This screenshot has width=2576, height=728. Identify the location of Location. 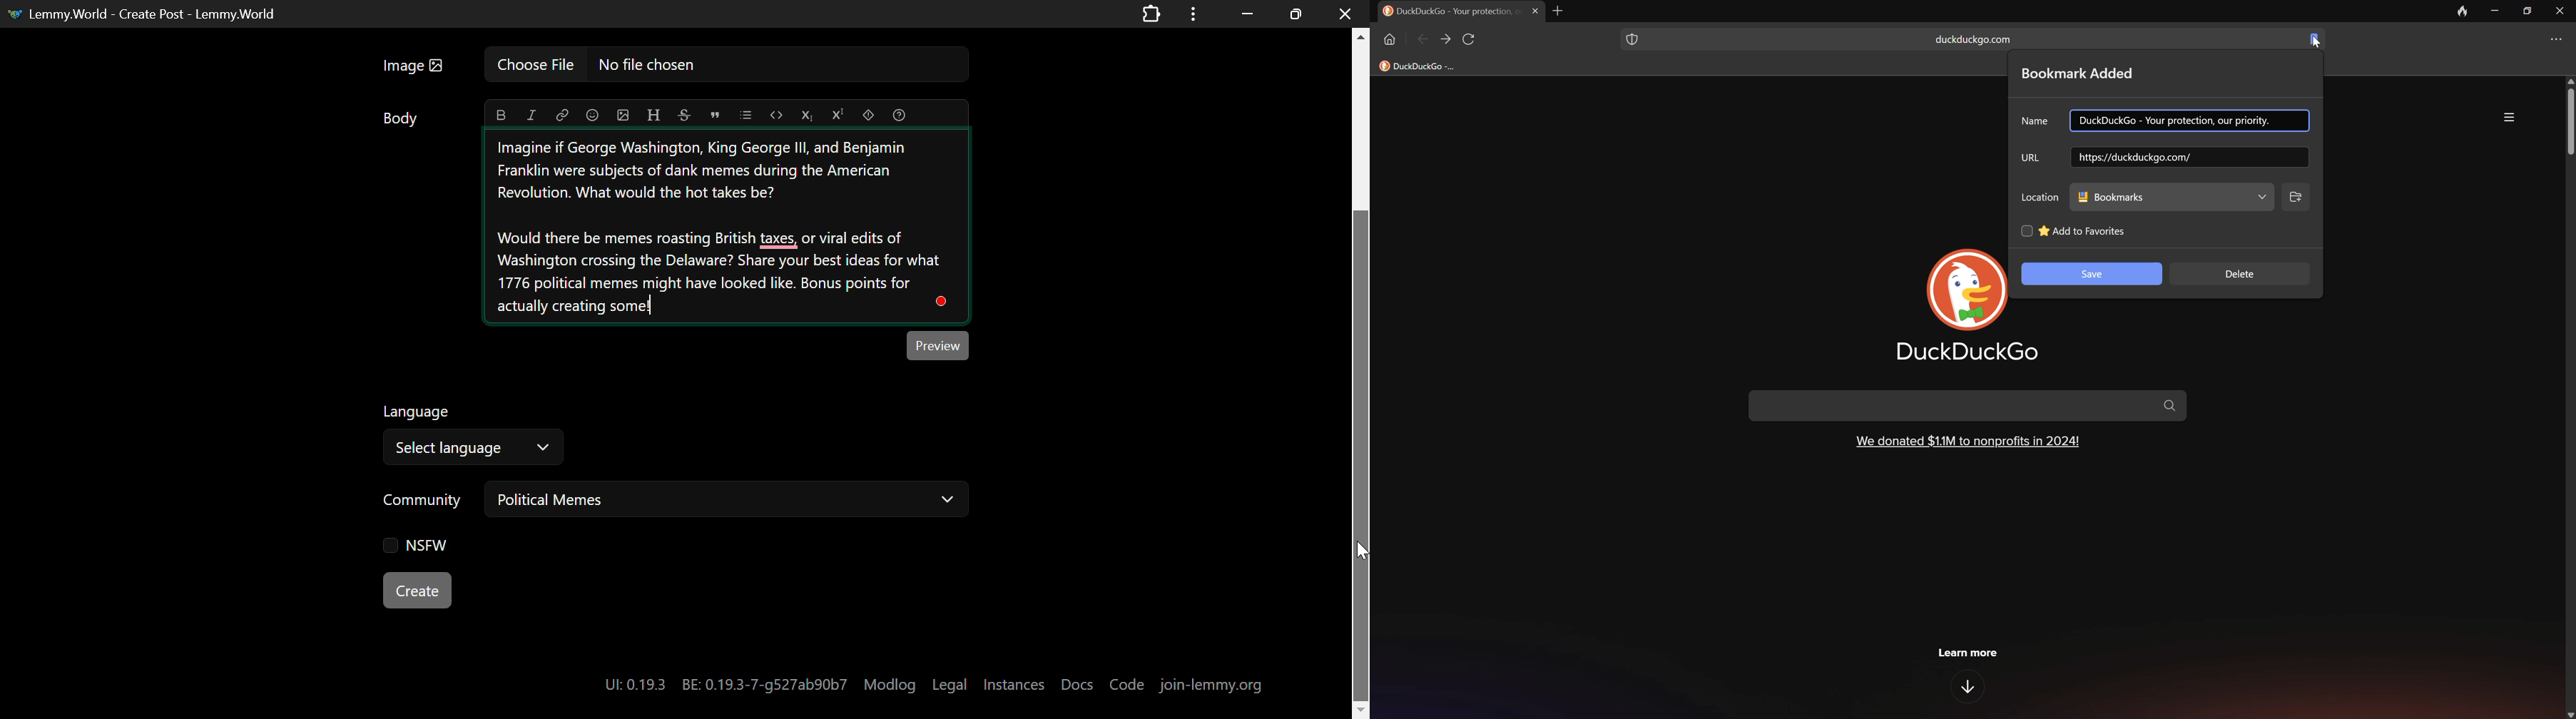
(2041, 195).